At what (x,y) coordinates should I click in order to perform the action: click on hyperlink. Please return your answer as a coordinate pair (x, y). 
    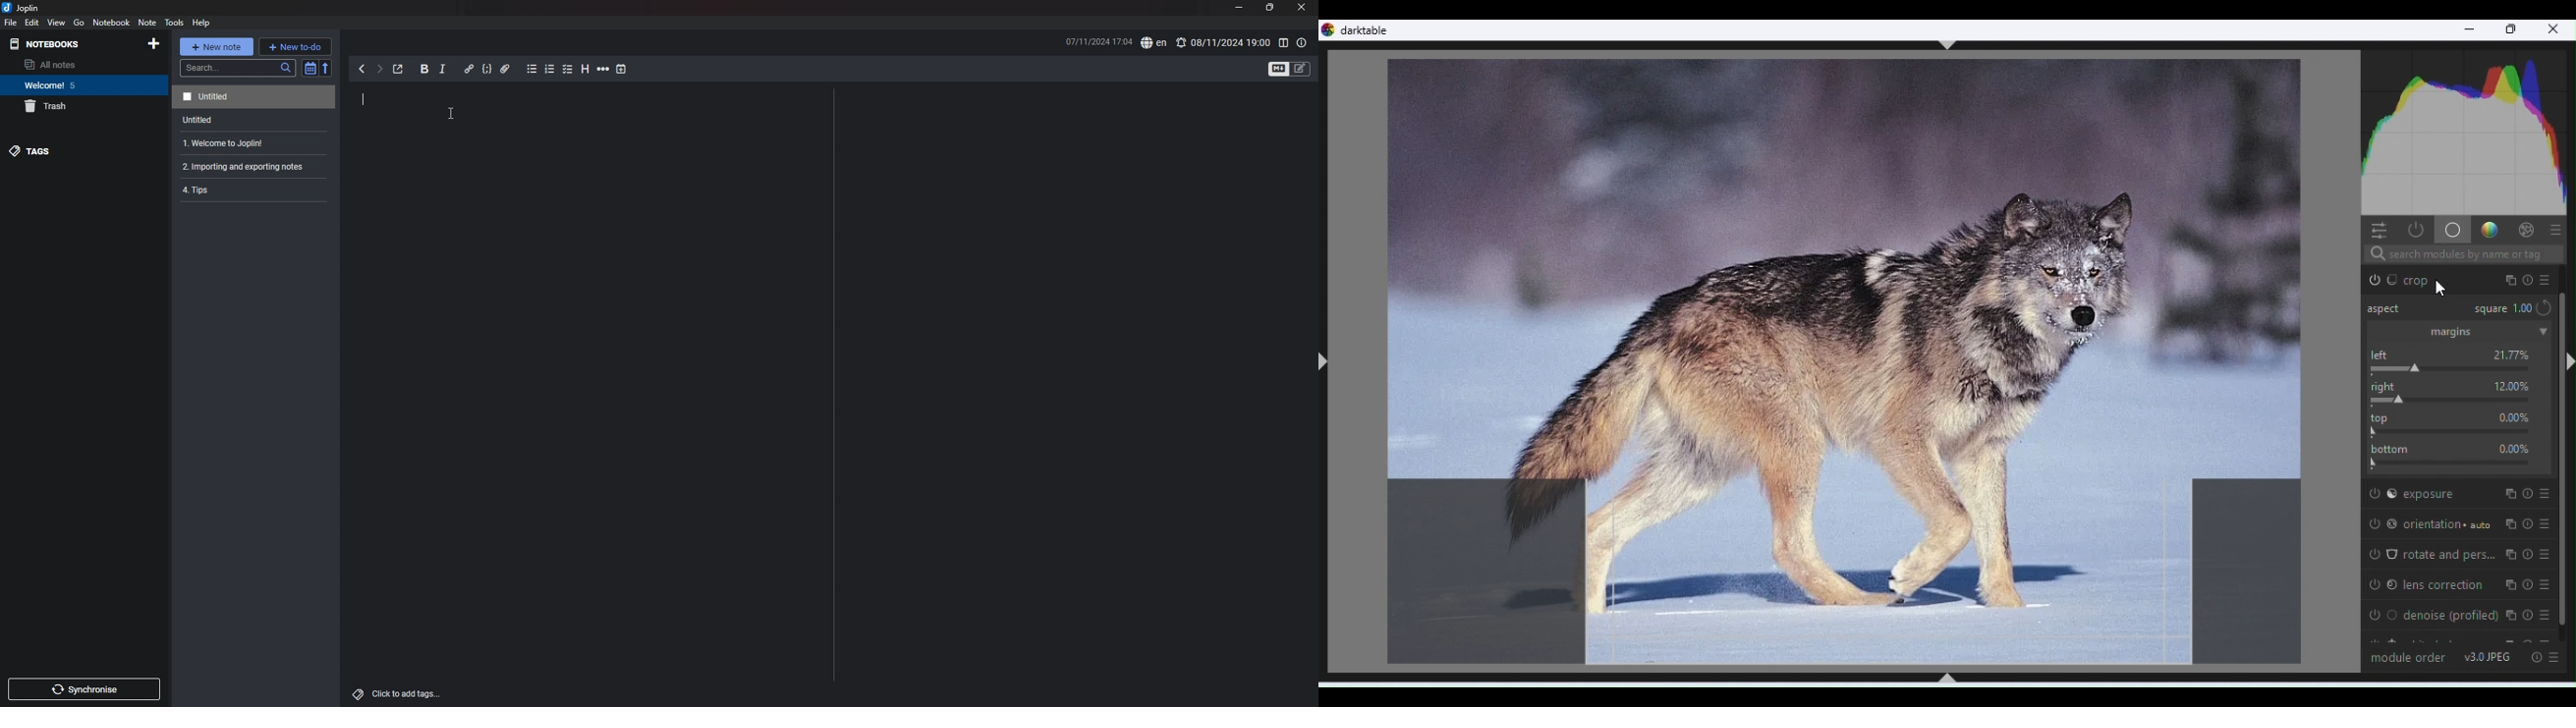
    Looking at the image, I should click on (470, 69).